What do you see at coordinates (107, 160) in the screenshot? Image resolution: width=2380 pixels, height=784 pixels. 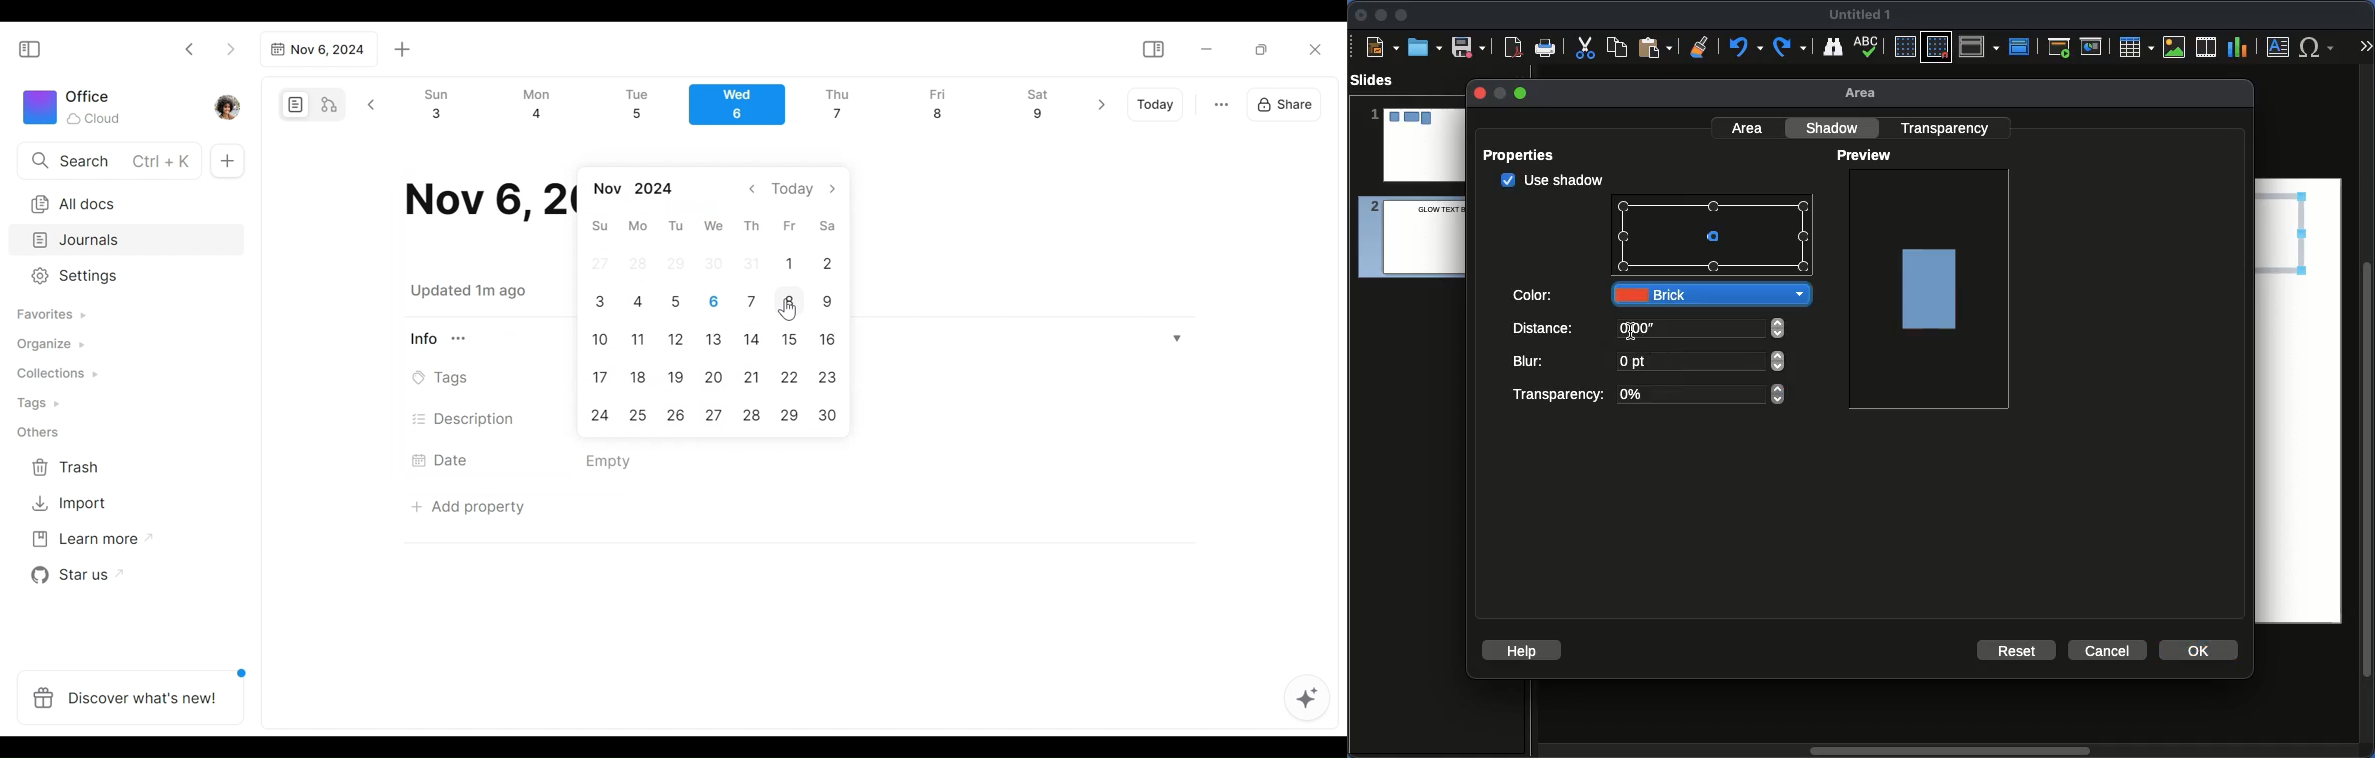 I see `Search` at bounding box center [107, 160].